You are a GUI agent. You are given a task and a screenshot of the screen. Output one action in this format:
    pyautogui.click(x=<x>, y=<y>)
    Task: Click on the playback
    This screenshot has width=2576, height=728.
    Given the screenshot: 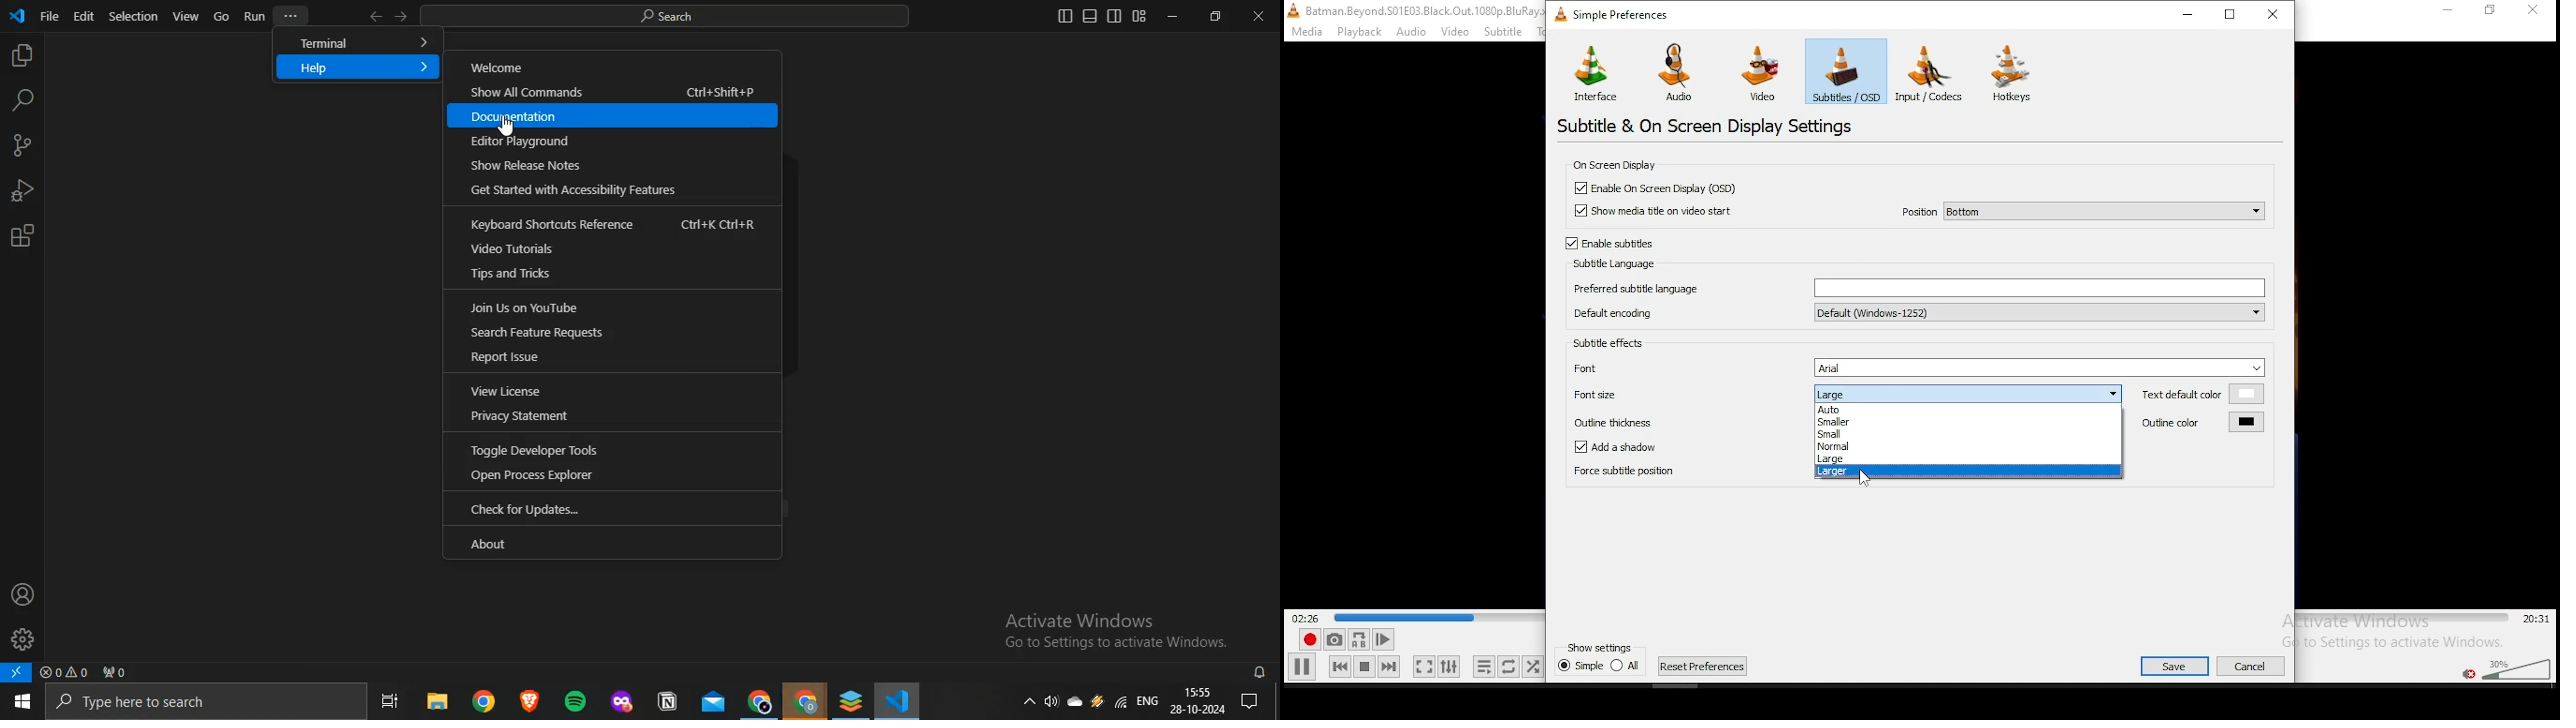 What is the action you would take?
    pyautogui.click(x=1361, y=32)
    